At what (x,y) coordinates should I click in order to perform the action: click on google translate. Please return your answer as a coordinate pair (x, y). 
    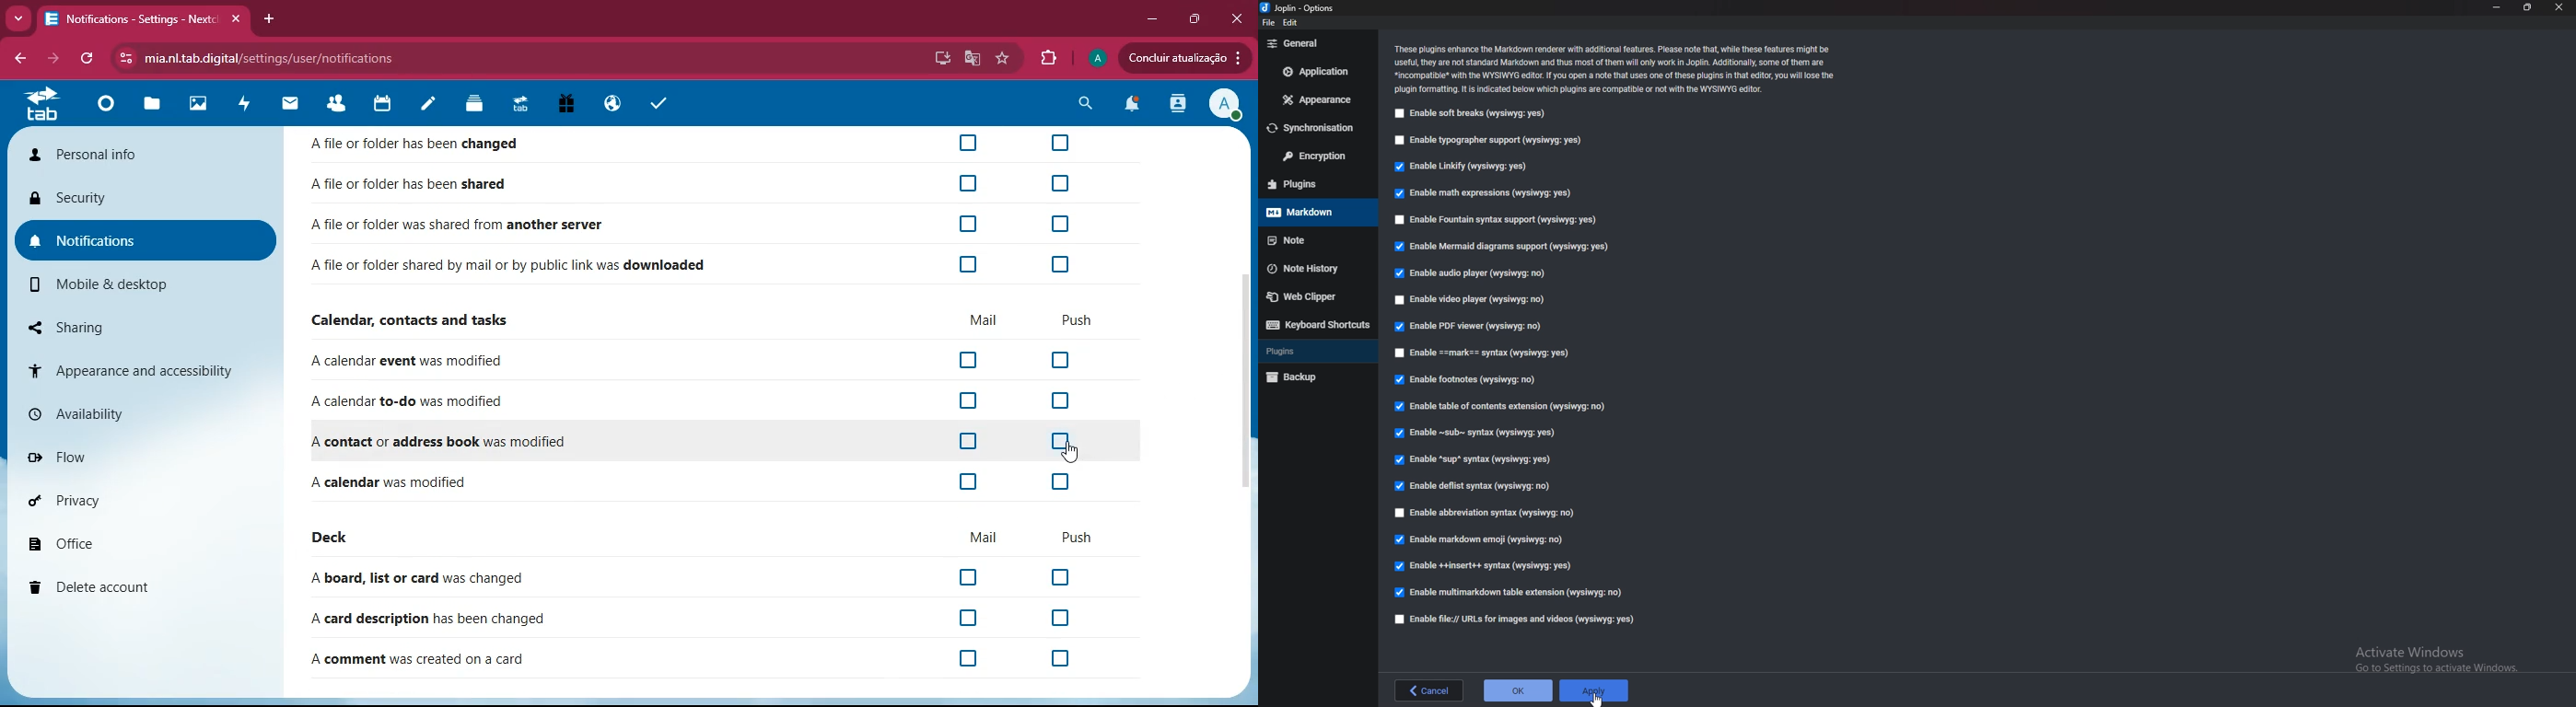
    Looking at the image, I should click on (970, 60).